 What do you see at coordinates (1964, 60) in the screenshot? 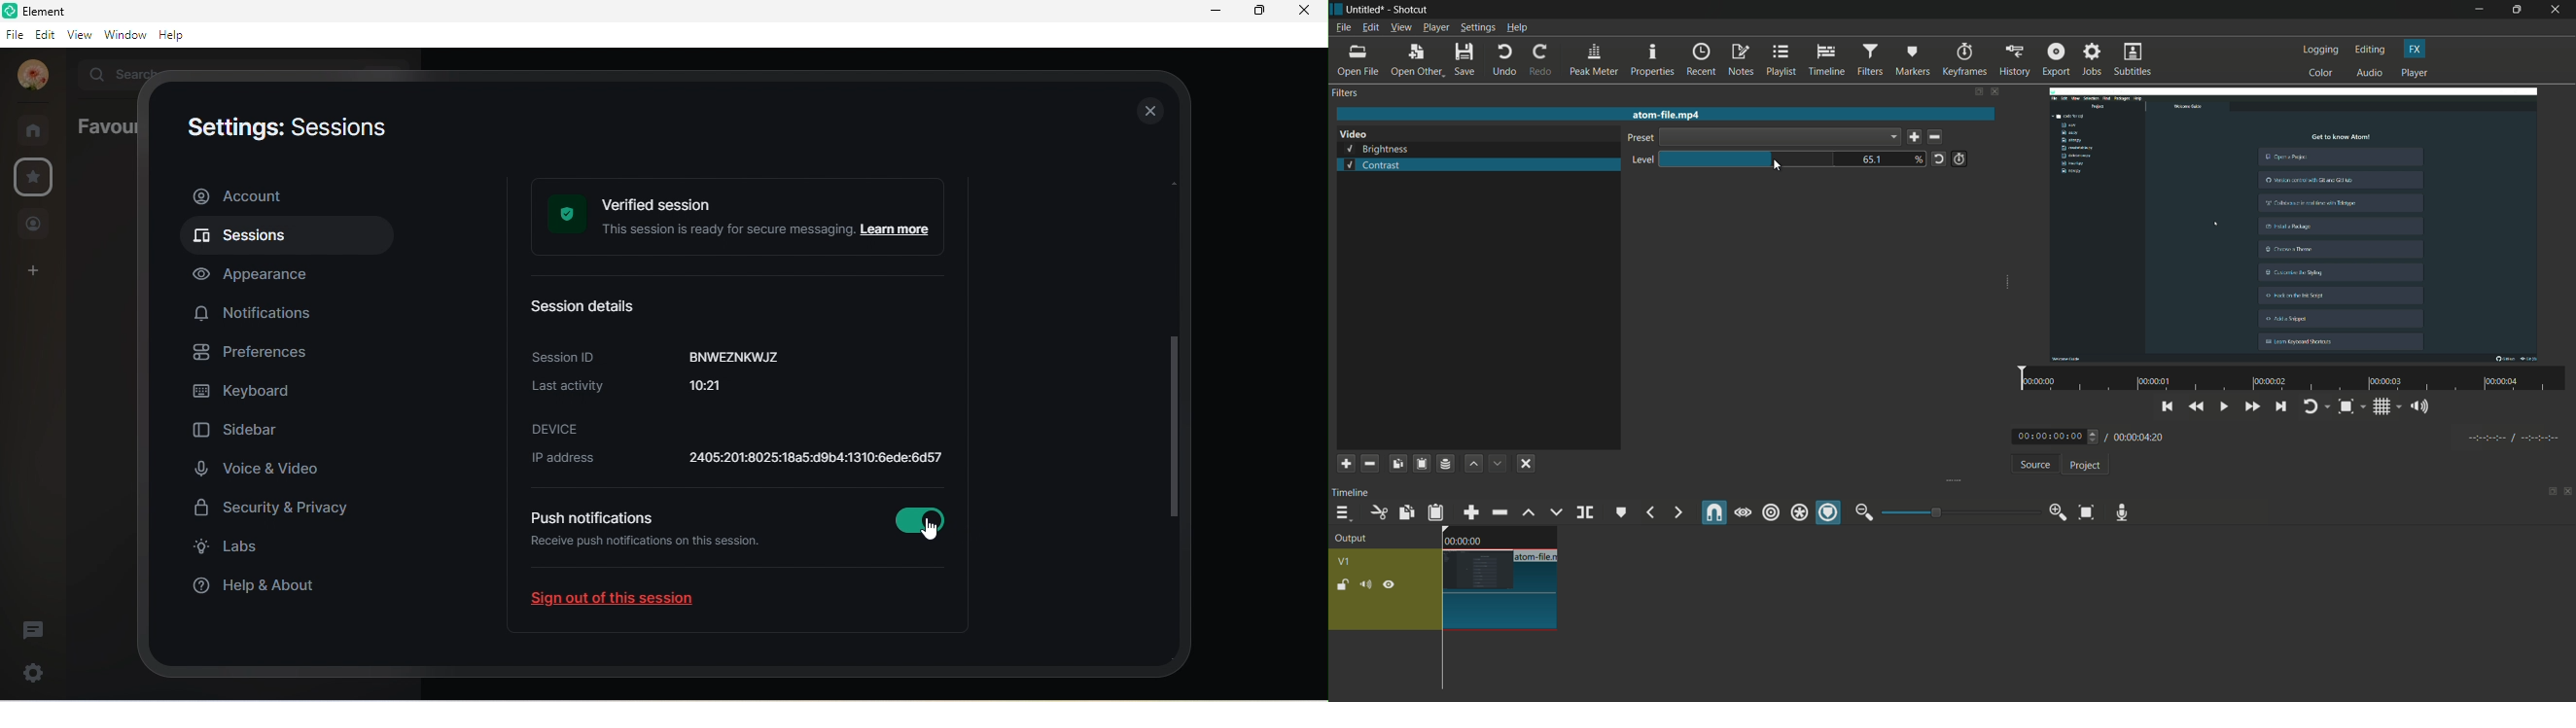
I see `keyframes` at bounding box center [1964, 60].